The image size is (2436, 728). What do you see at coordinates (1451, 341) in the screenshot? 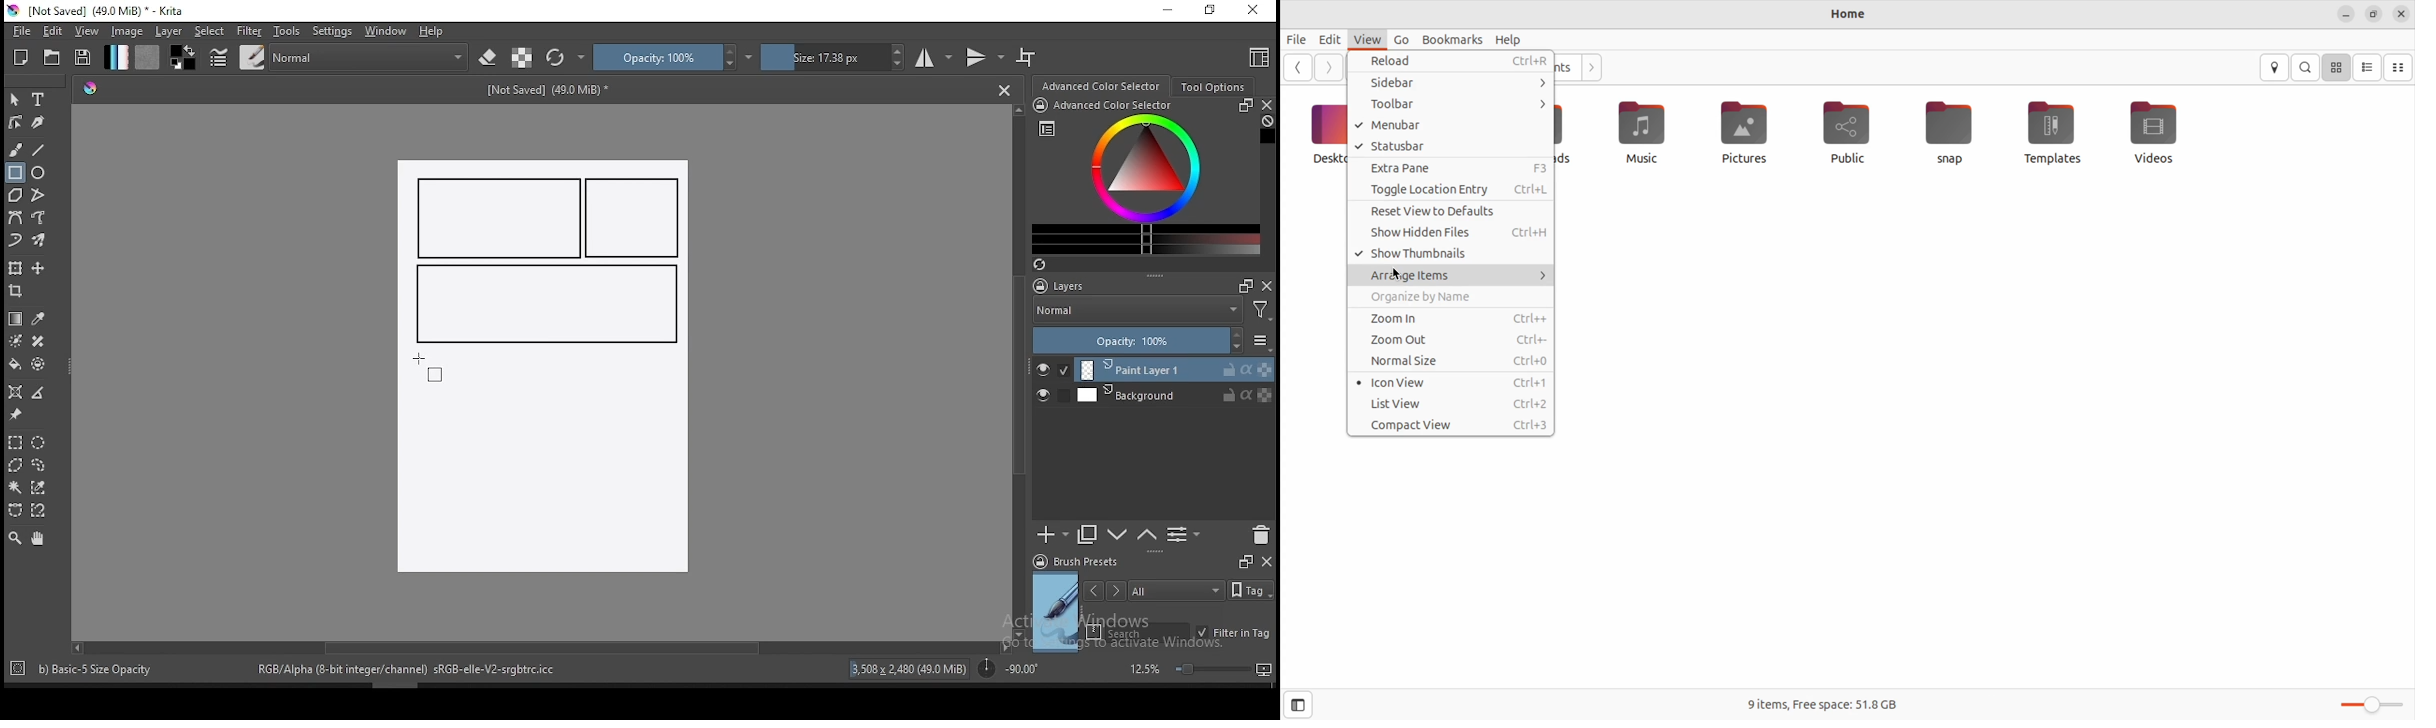
I see `zoom out` at bounding box center [1451, 341].